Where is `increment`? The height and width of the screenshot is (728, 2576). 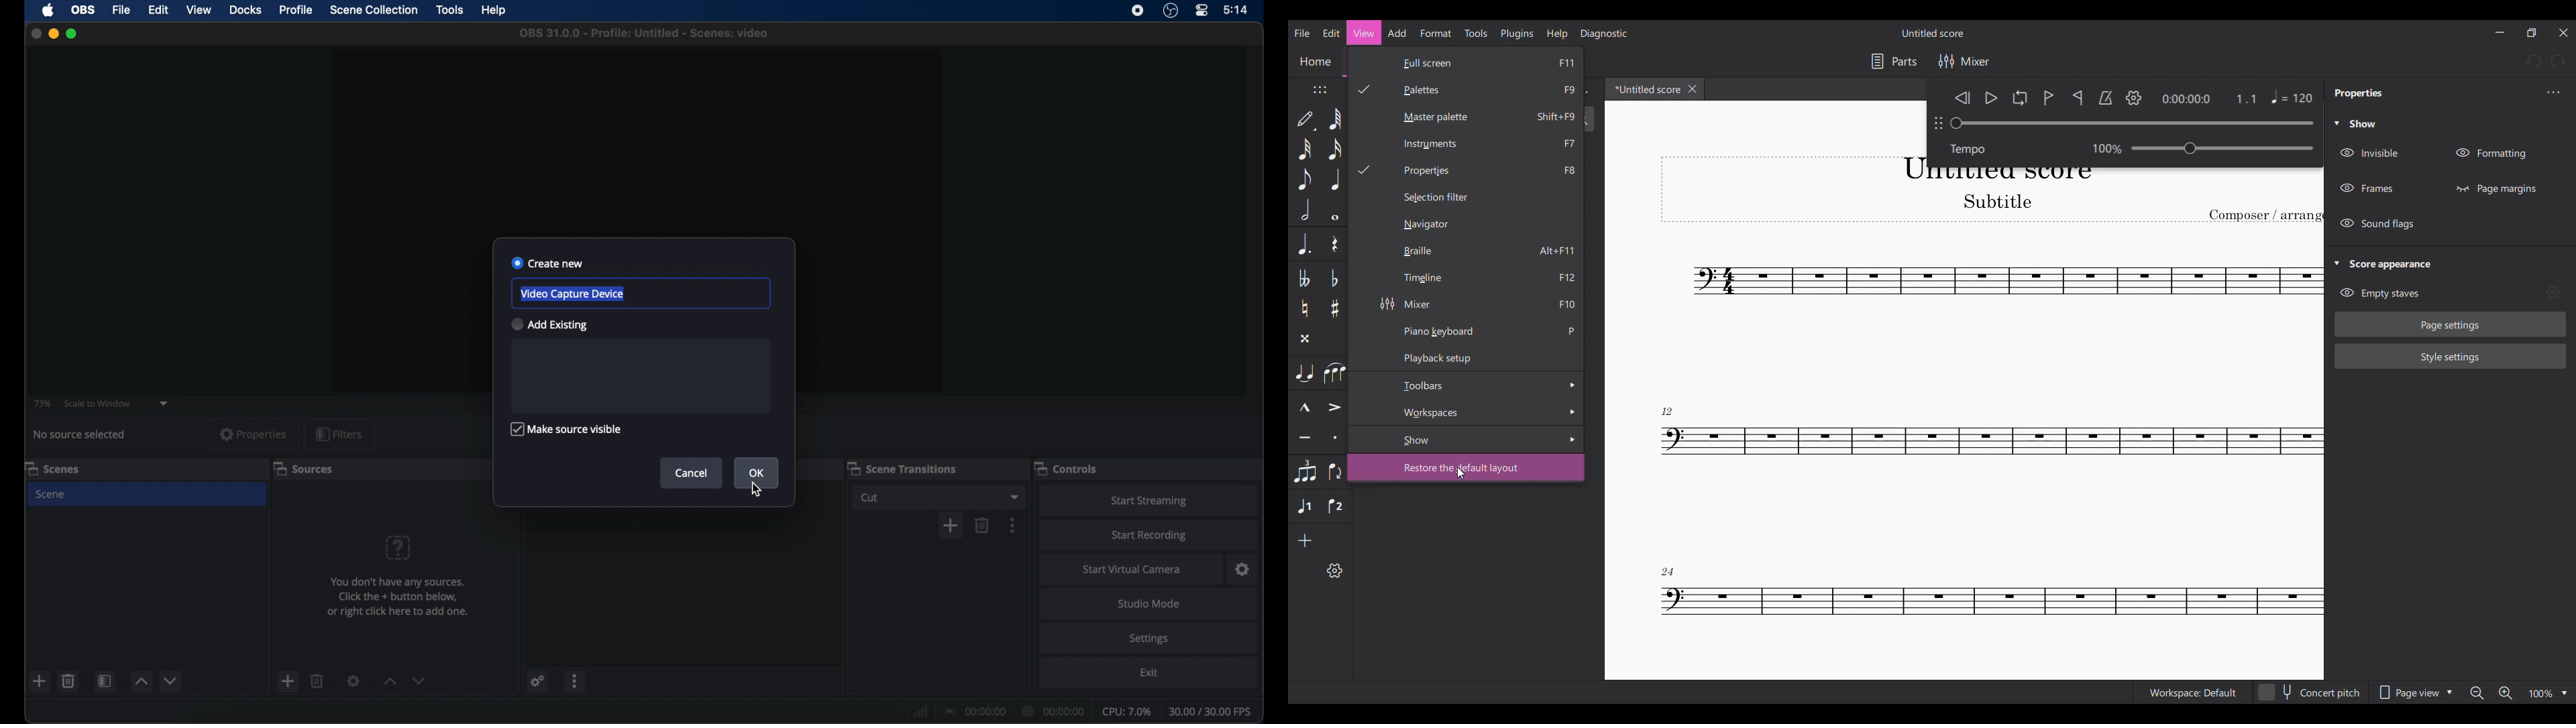 increment is located at coordinates (142, 682).